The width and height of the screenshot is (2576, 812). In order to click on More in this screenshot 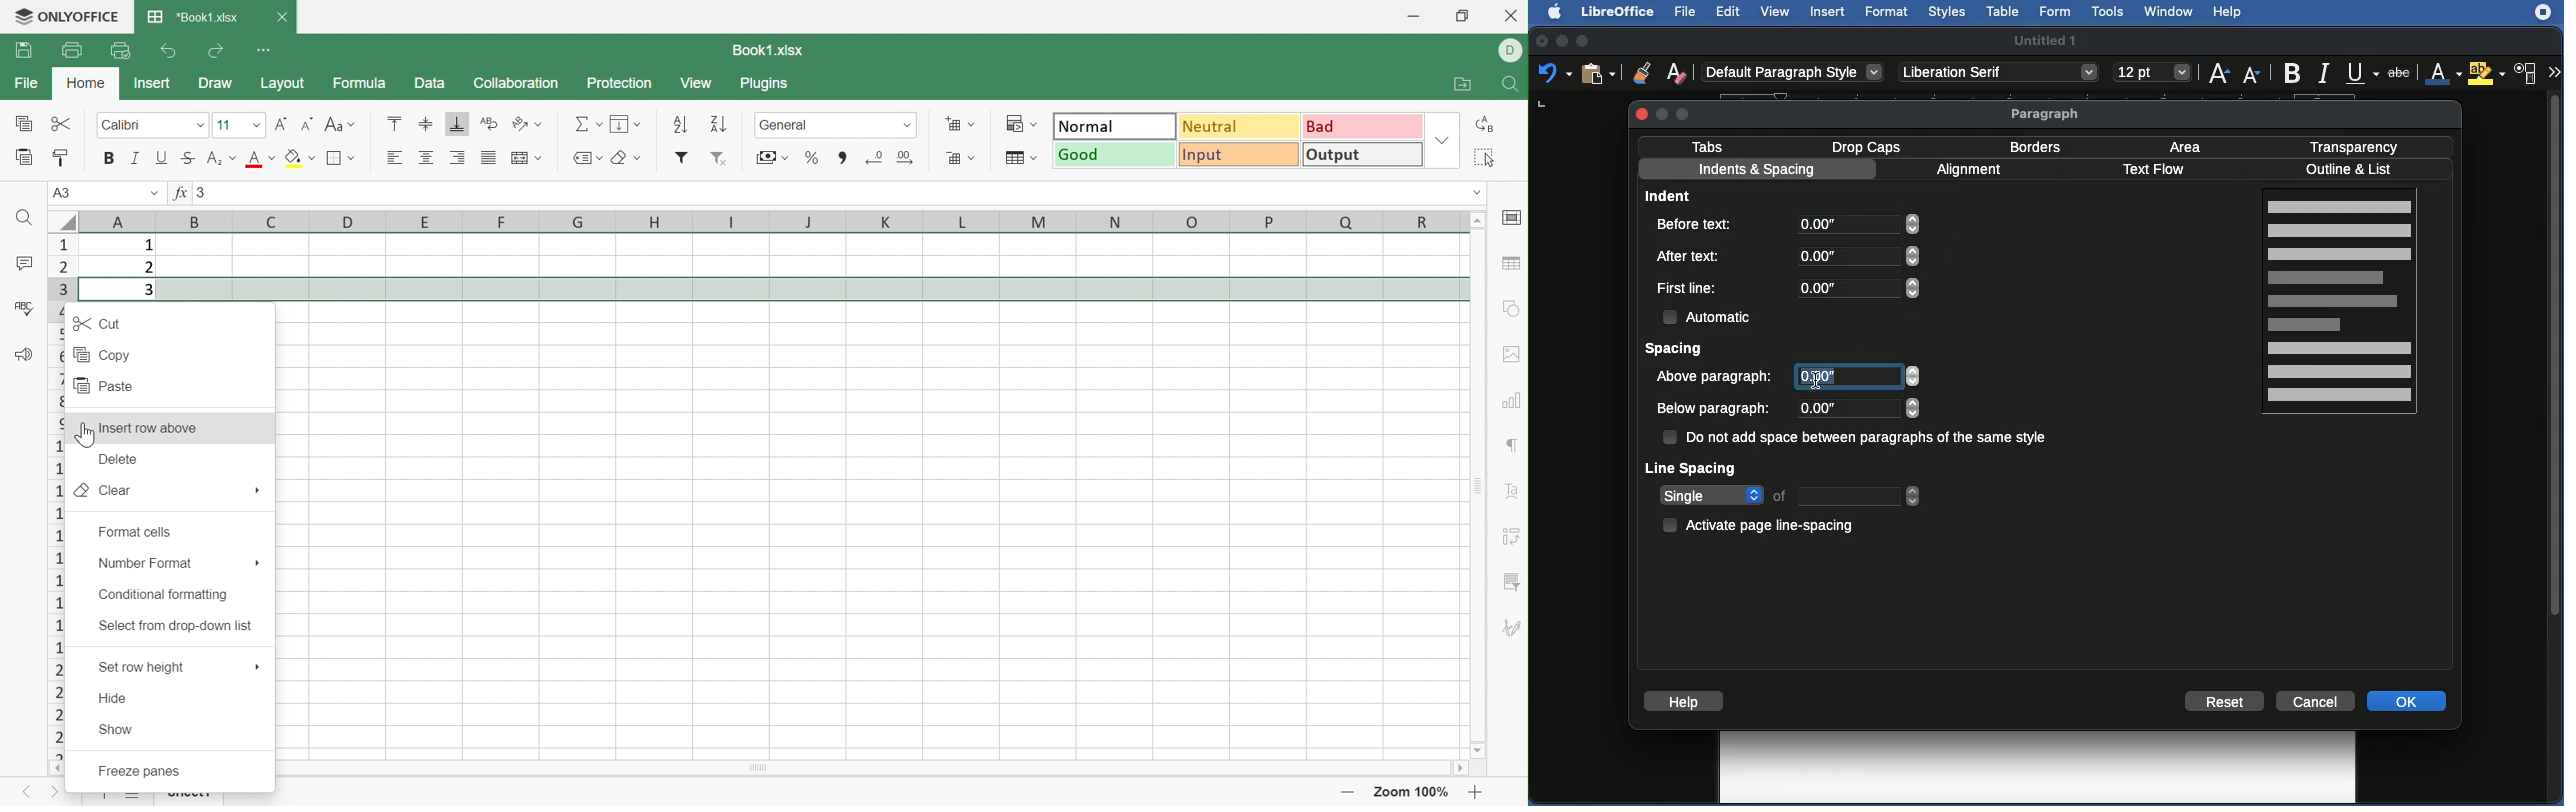, I will do `click(259, 490)`.